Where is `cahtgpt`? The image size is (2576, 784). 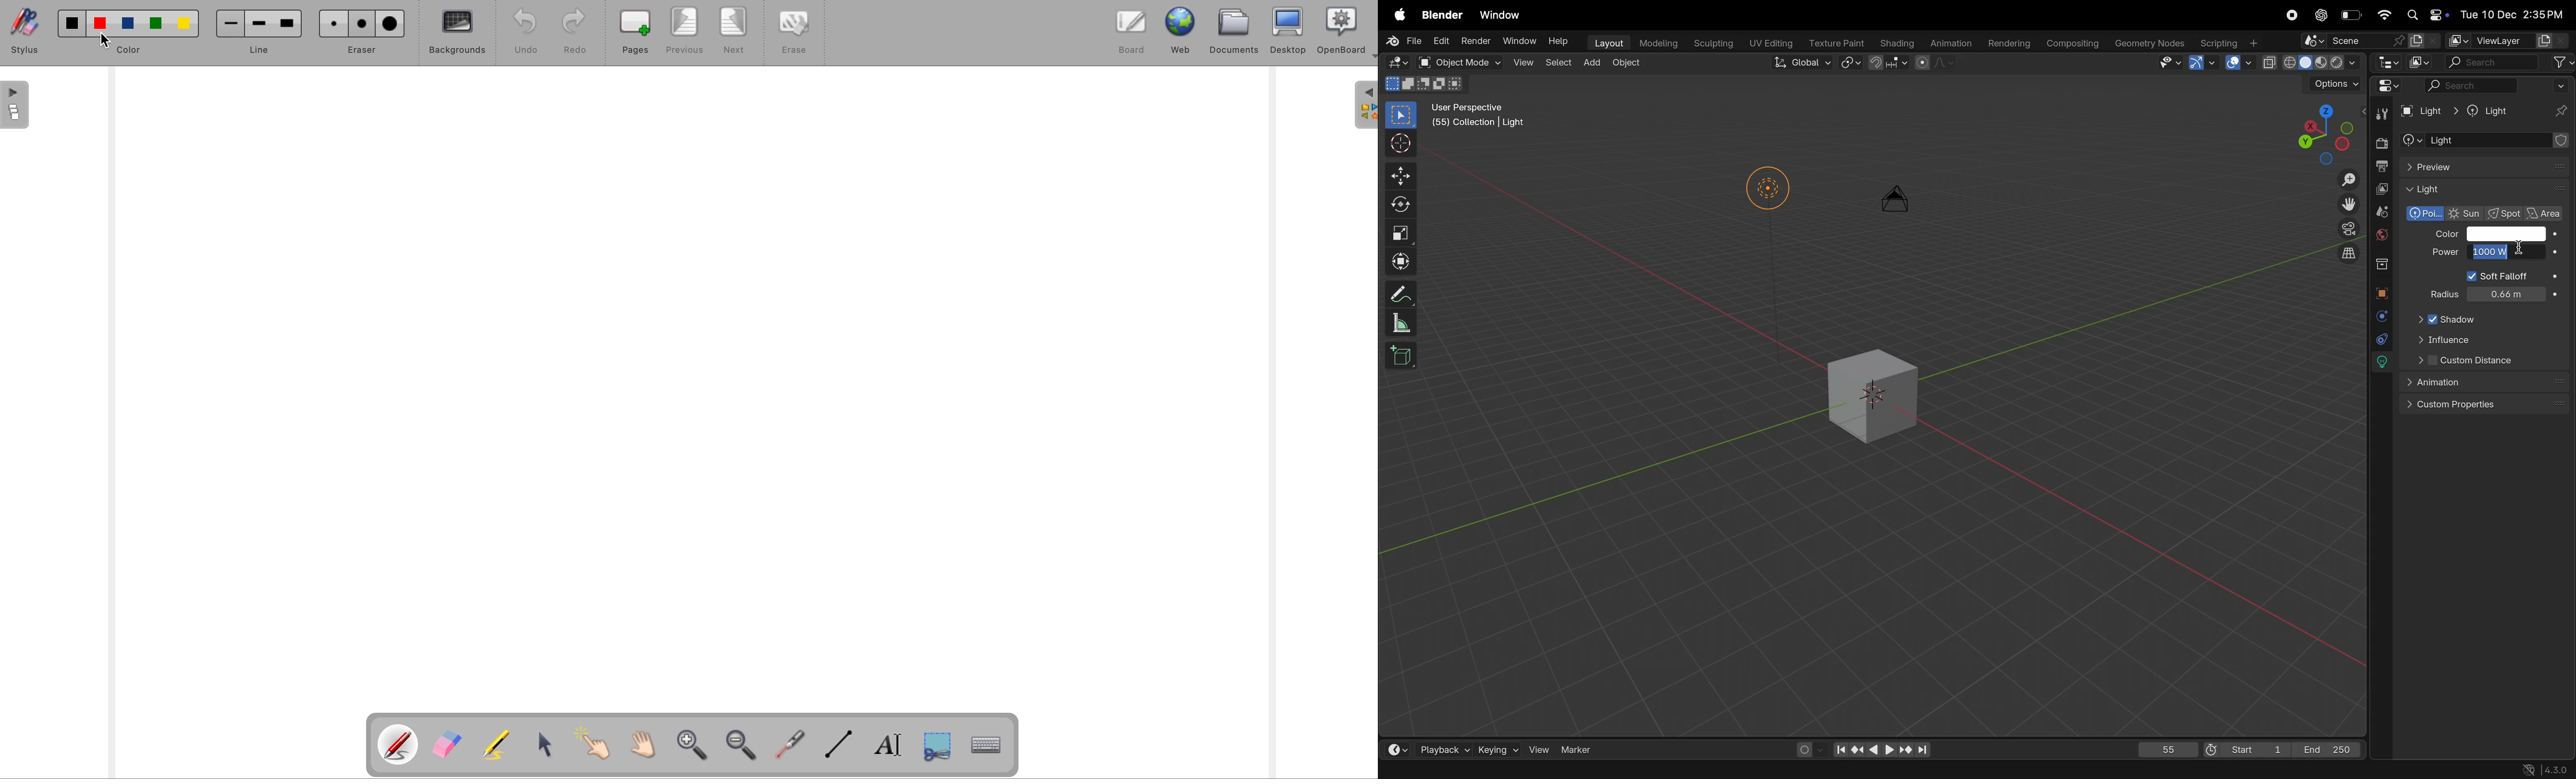
cahtgpt is located at coordinates (2320, 15).